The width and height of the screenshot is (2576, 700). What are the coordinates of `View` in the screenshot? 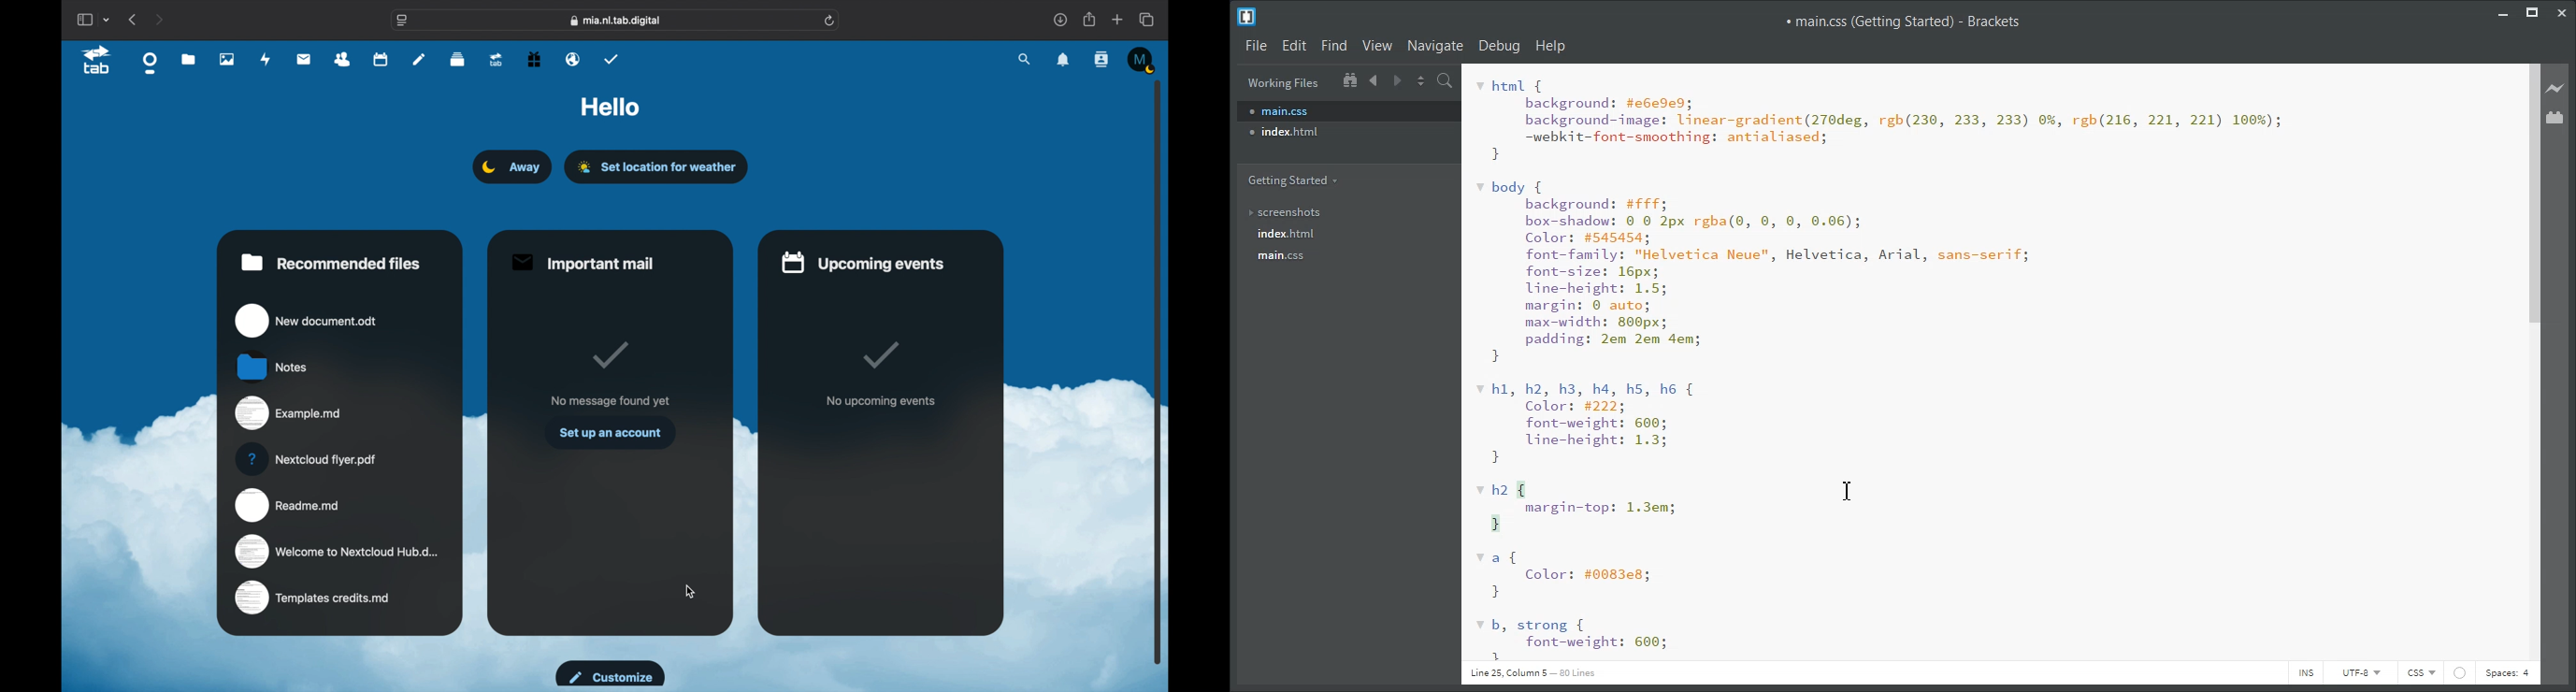 It's located at (1377, 45).